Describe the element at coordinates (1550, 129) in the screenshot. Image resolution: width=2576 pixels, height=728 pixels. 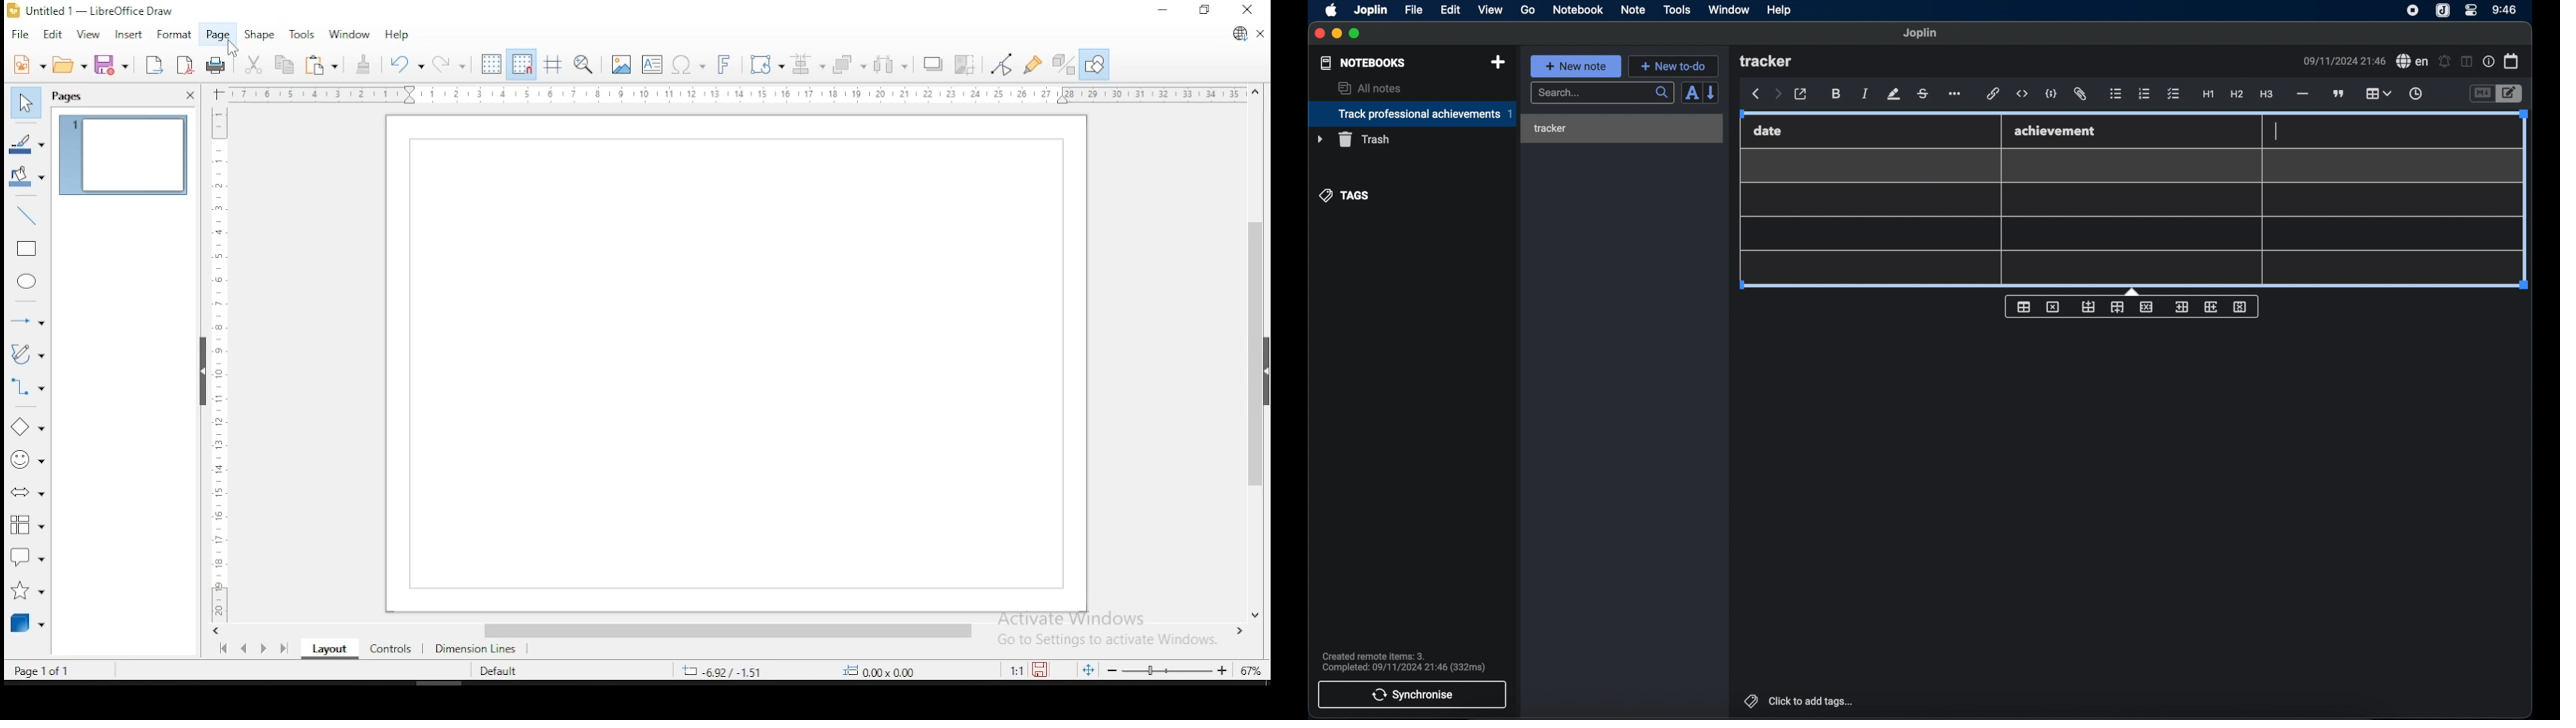
I see `tracker` at that location.